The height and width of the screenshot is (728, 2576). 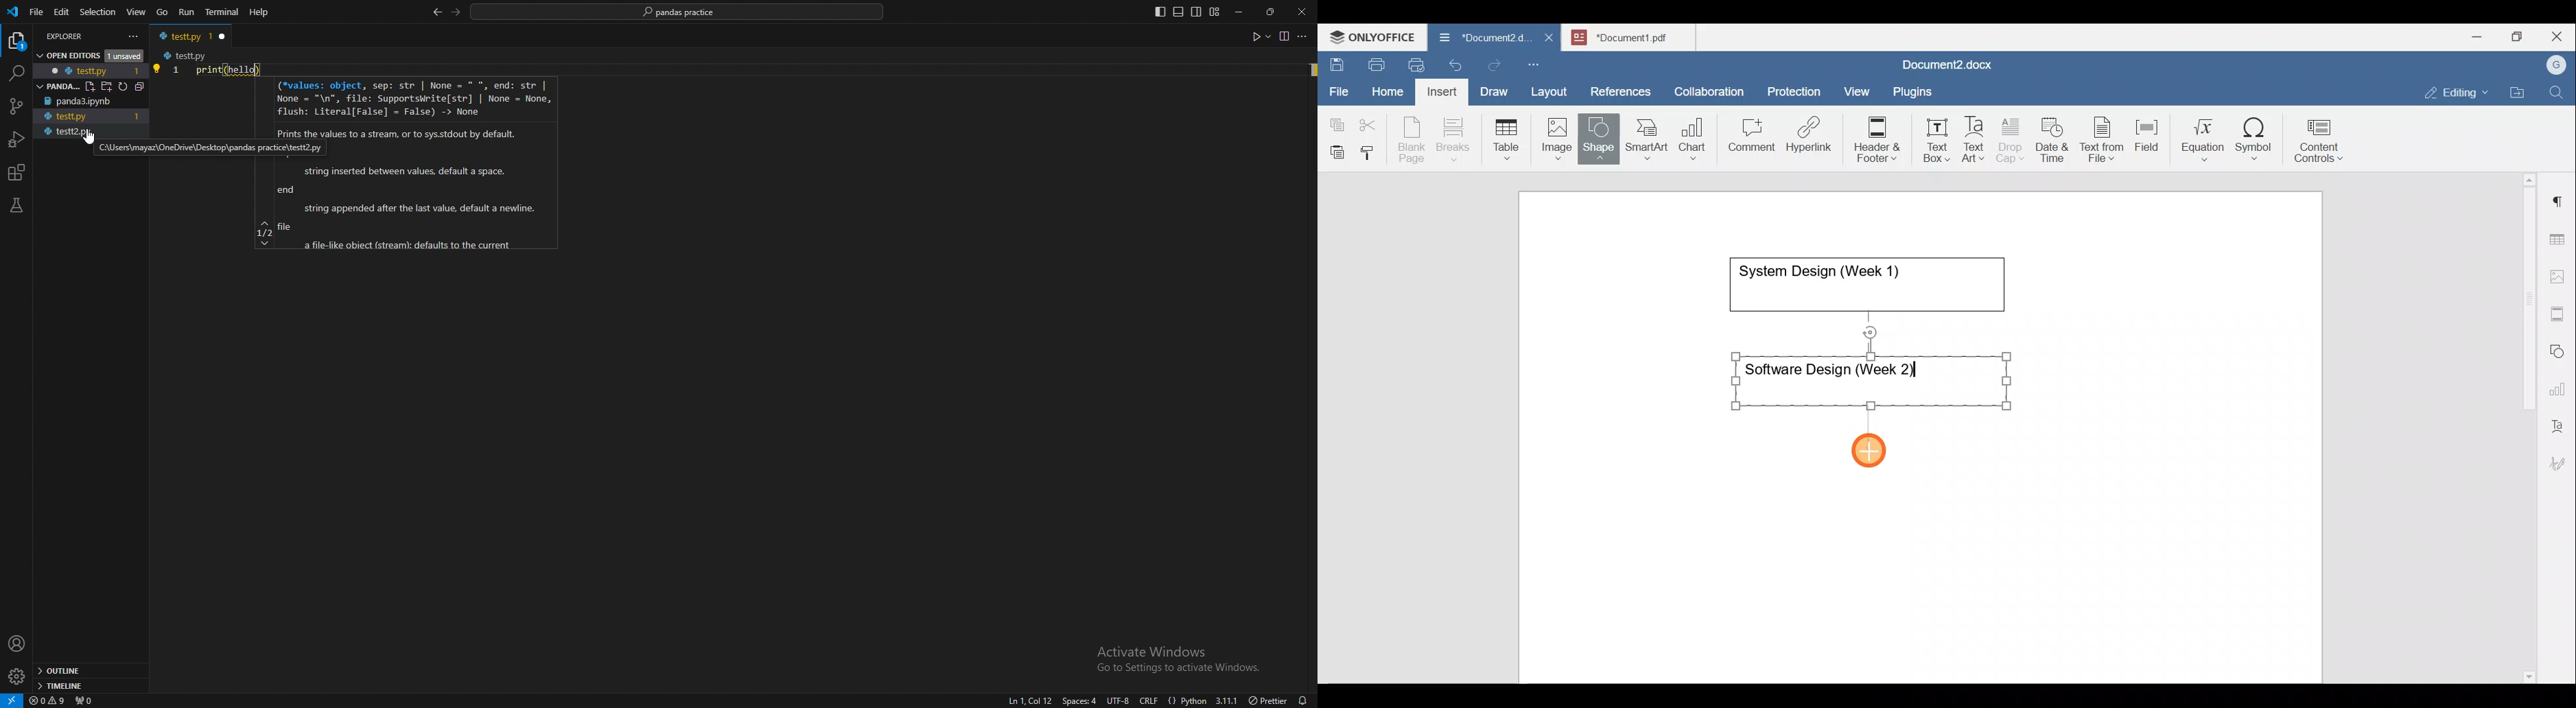 What do you see at coordinates (1538, 62) in the screenshot?
I see `Customize quick access toolbar` at bounding box center [1538, 62].